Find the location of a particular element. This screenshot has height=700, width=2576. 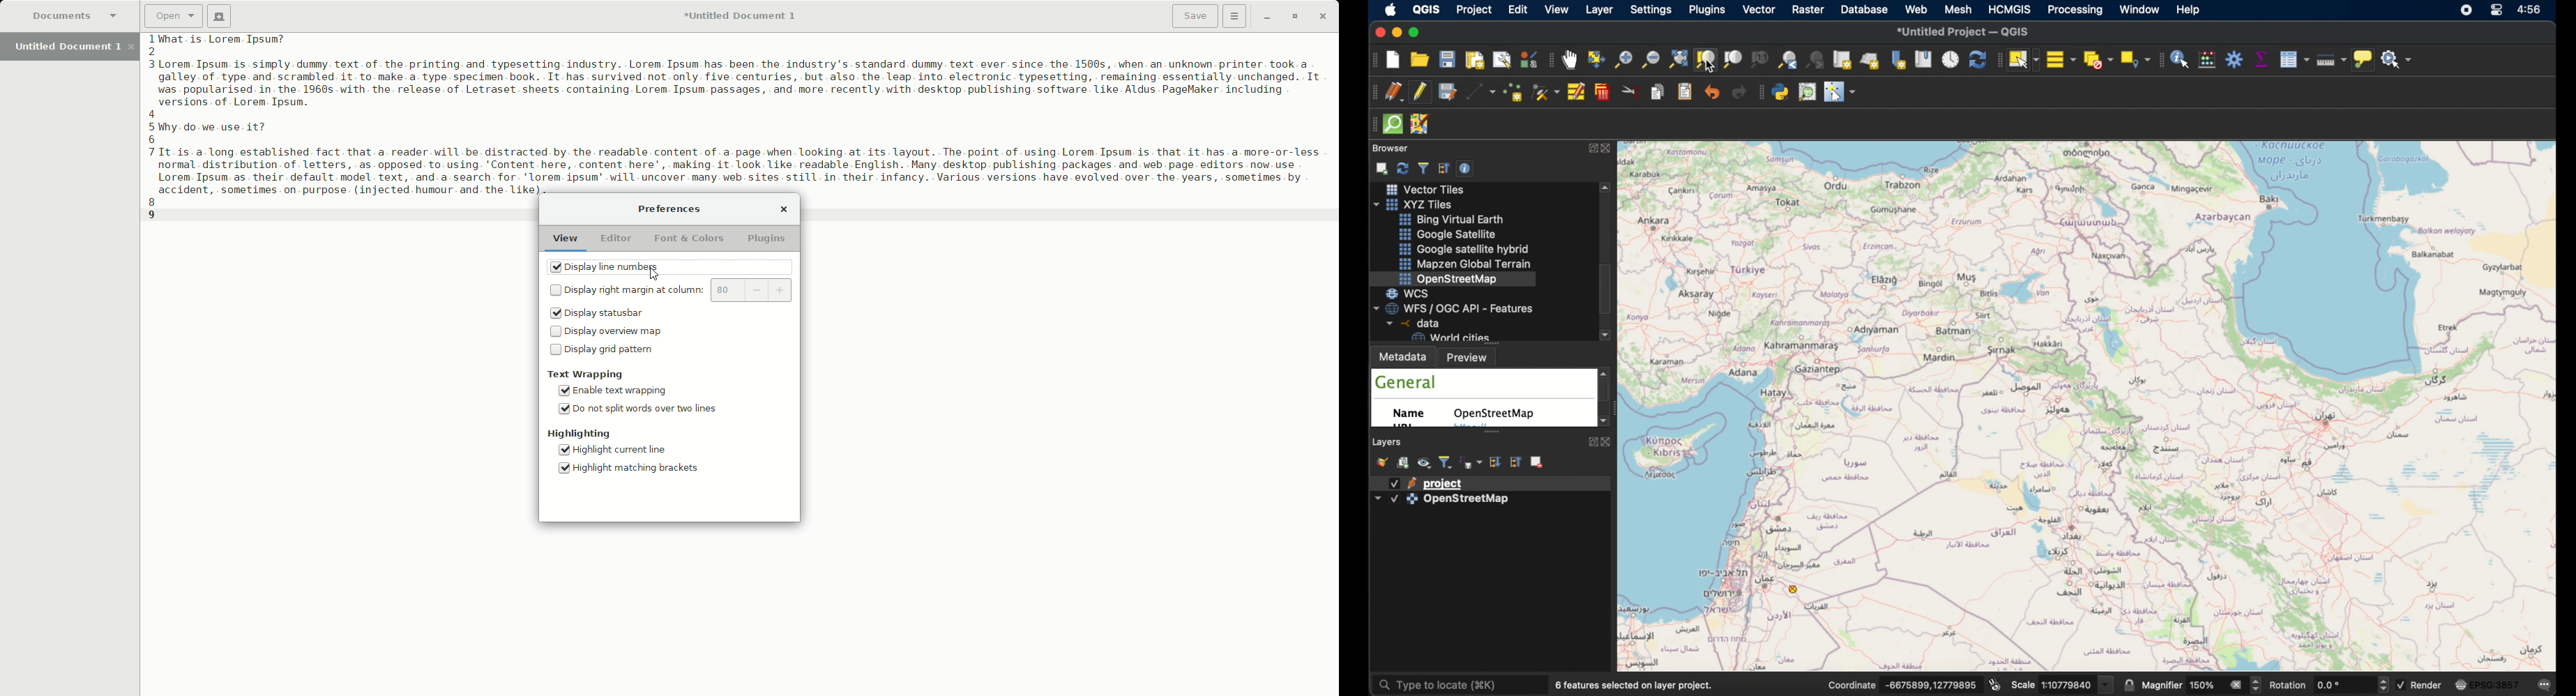

openstreetmap layer is located at coordinates (1467, 501).